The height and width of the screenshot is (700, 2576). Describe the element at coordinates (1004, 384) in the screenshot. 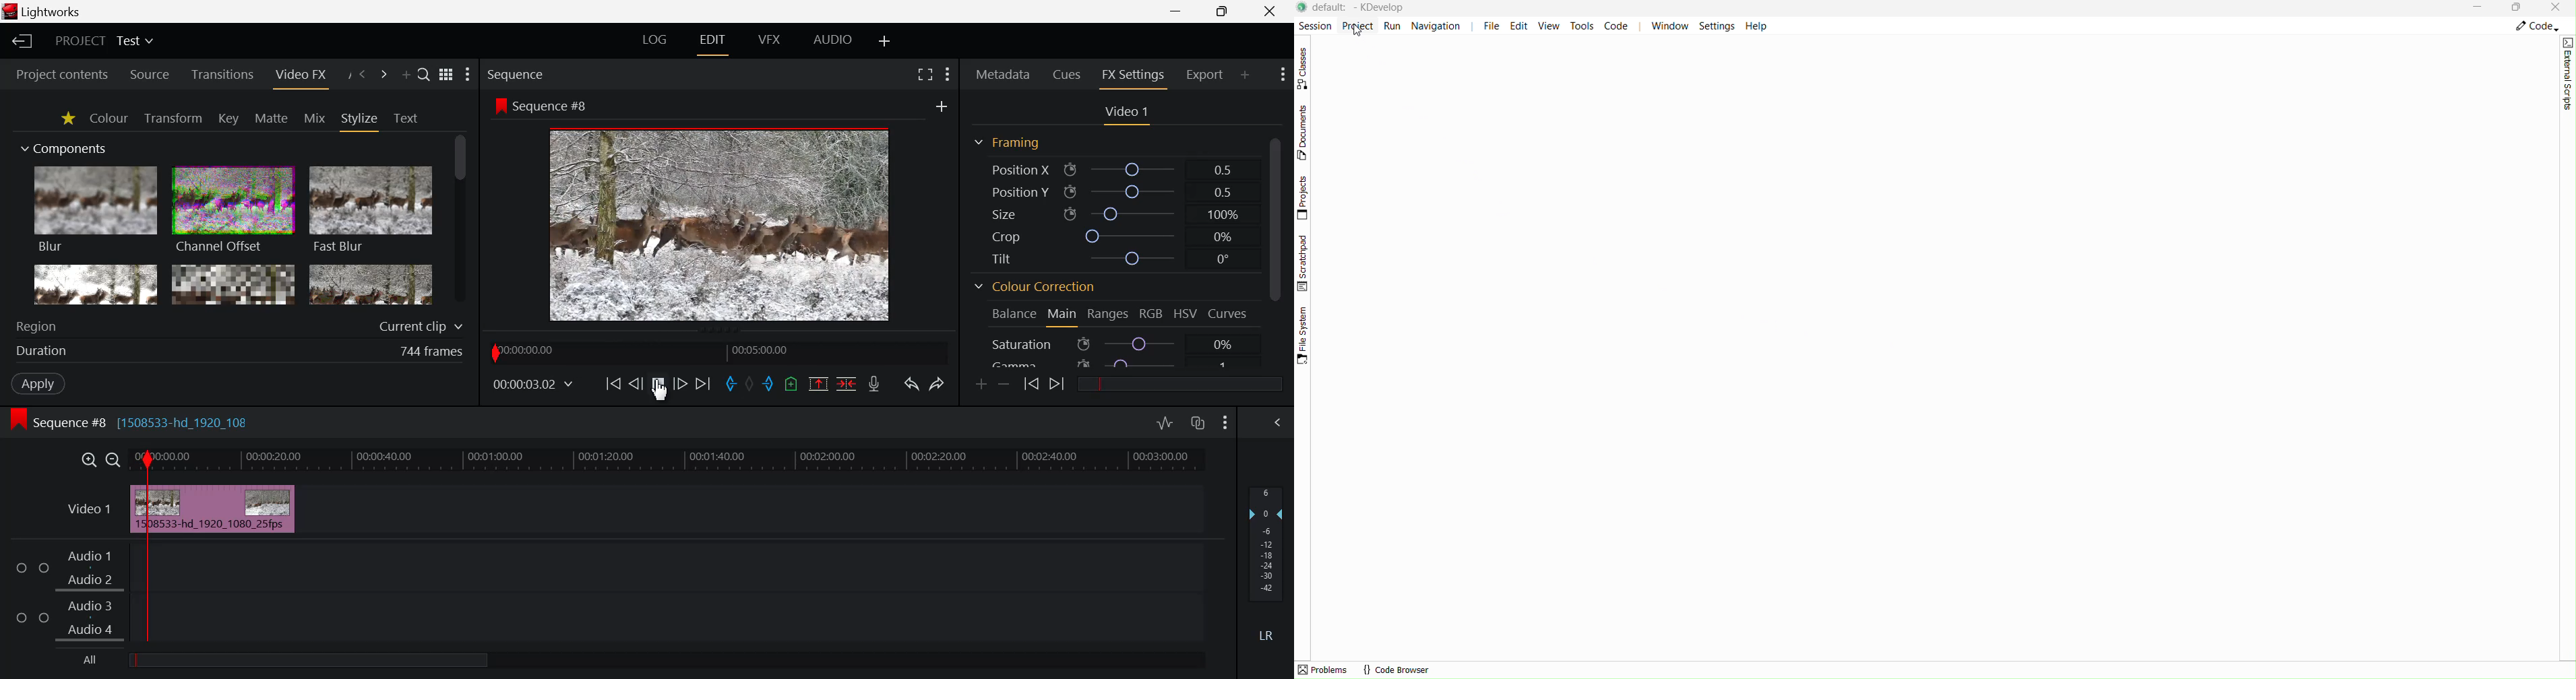

I see `Remove keyframe` at that location.